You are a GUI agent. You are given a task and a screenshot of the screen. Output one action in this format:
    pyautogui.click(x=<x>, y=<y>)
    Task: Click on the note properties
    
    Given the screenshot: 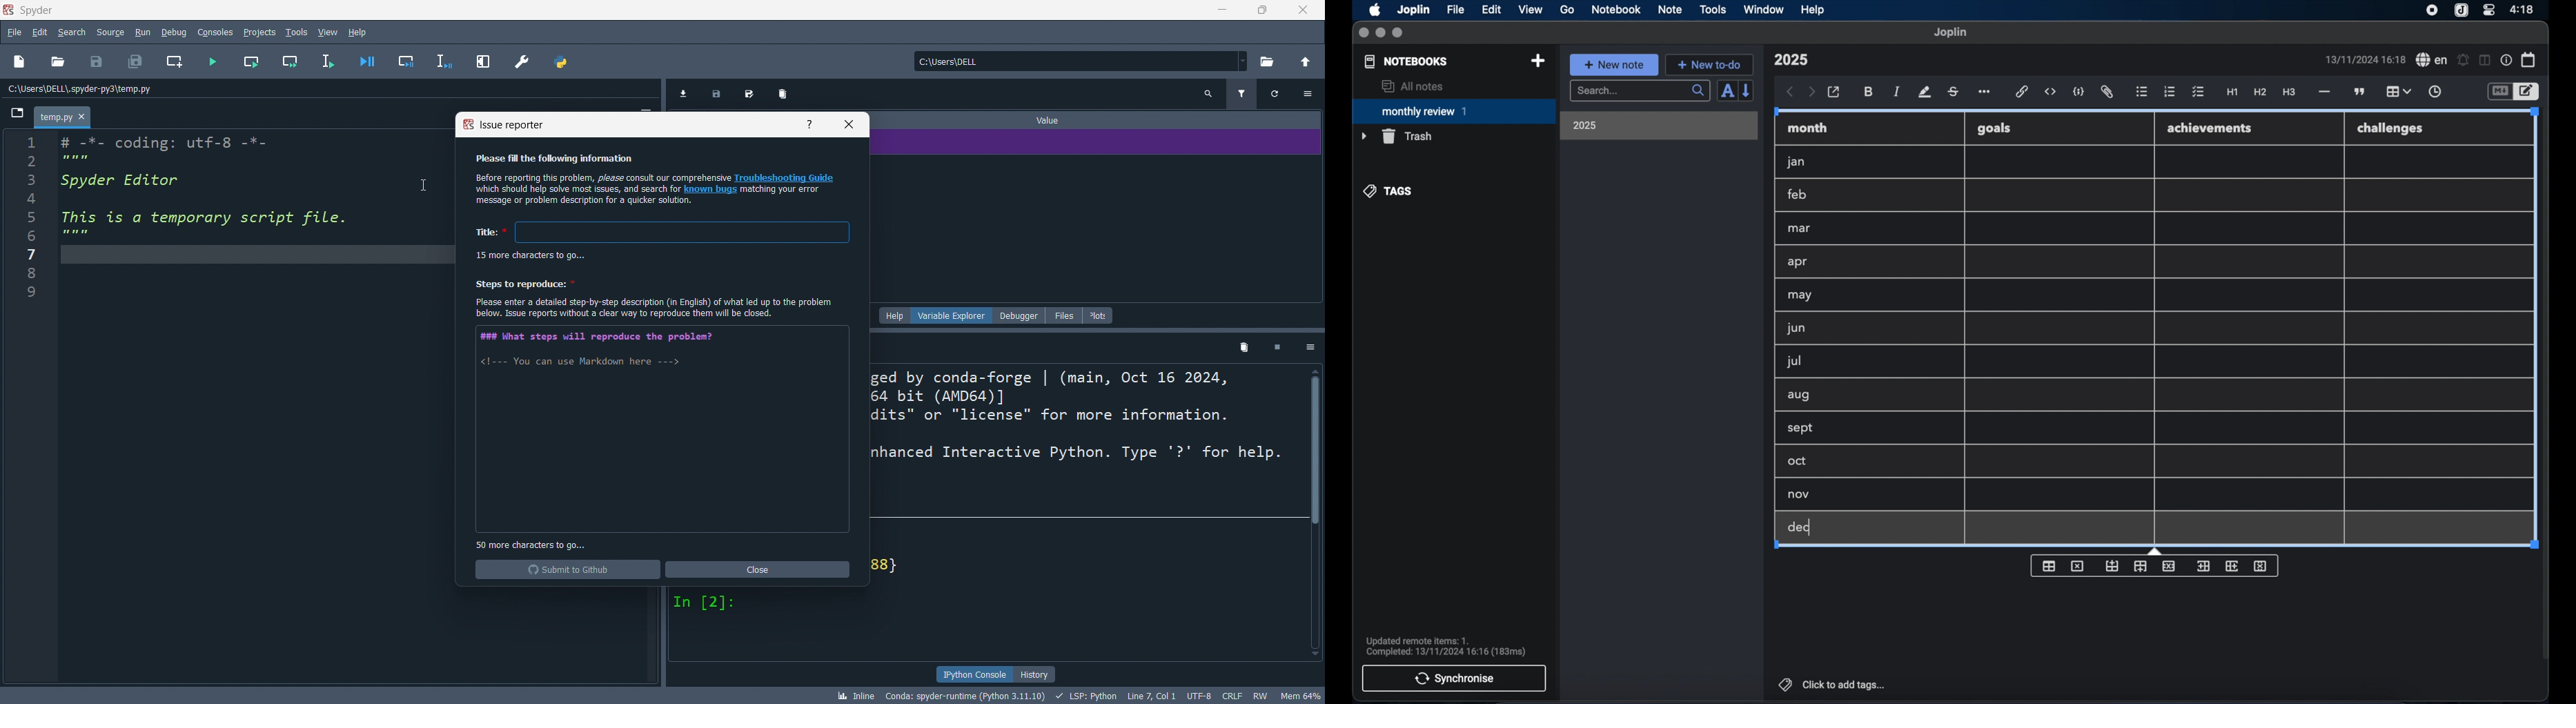 What is the action you would take?
    pyautogui.click(x=2506, y=61)
    